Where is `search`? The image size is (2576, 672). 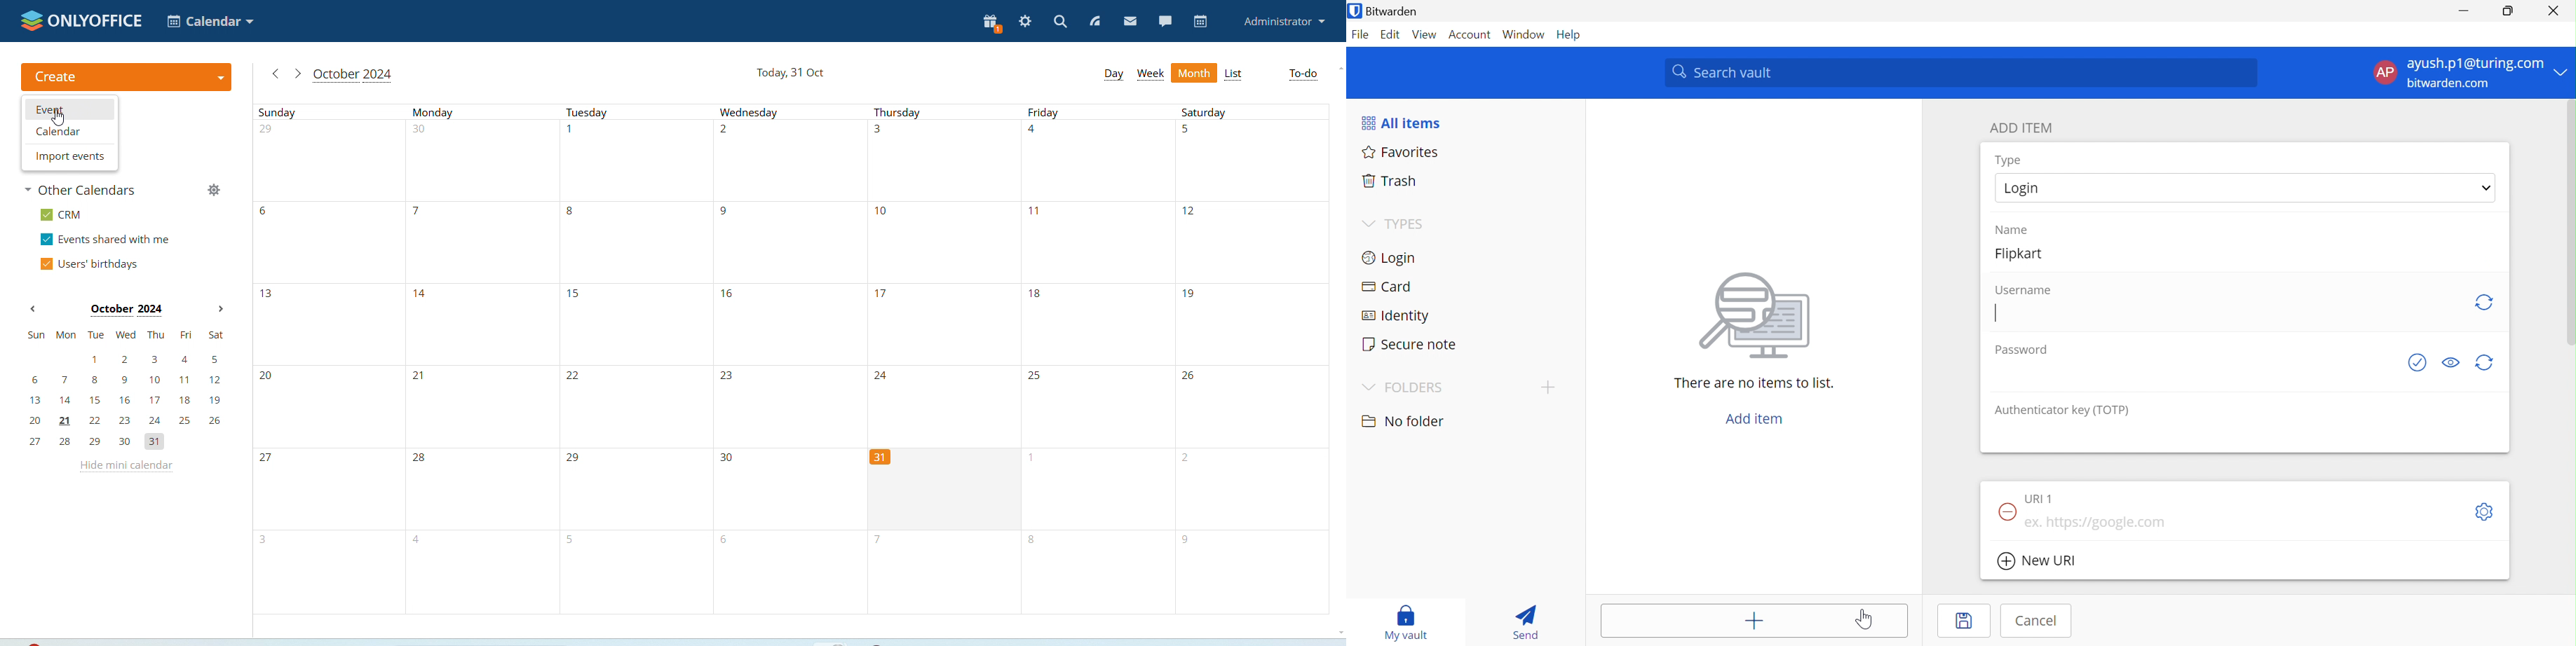 search is located at coordinates (1060, 22).